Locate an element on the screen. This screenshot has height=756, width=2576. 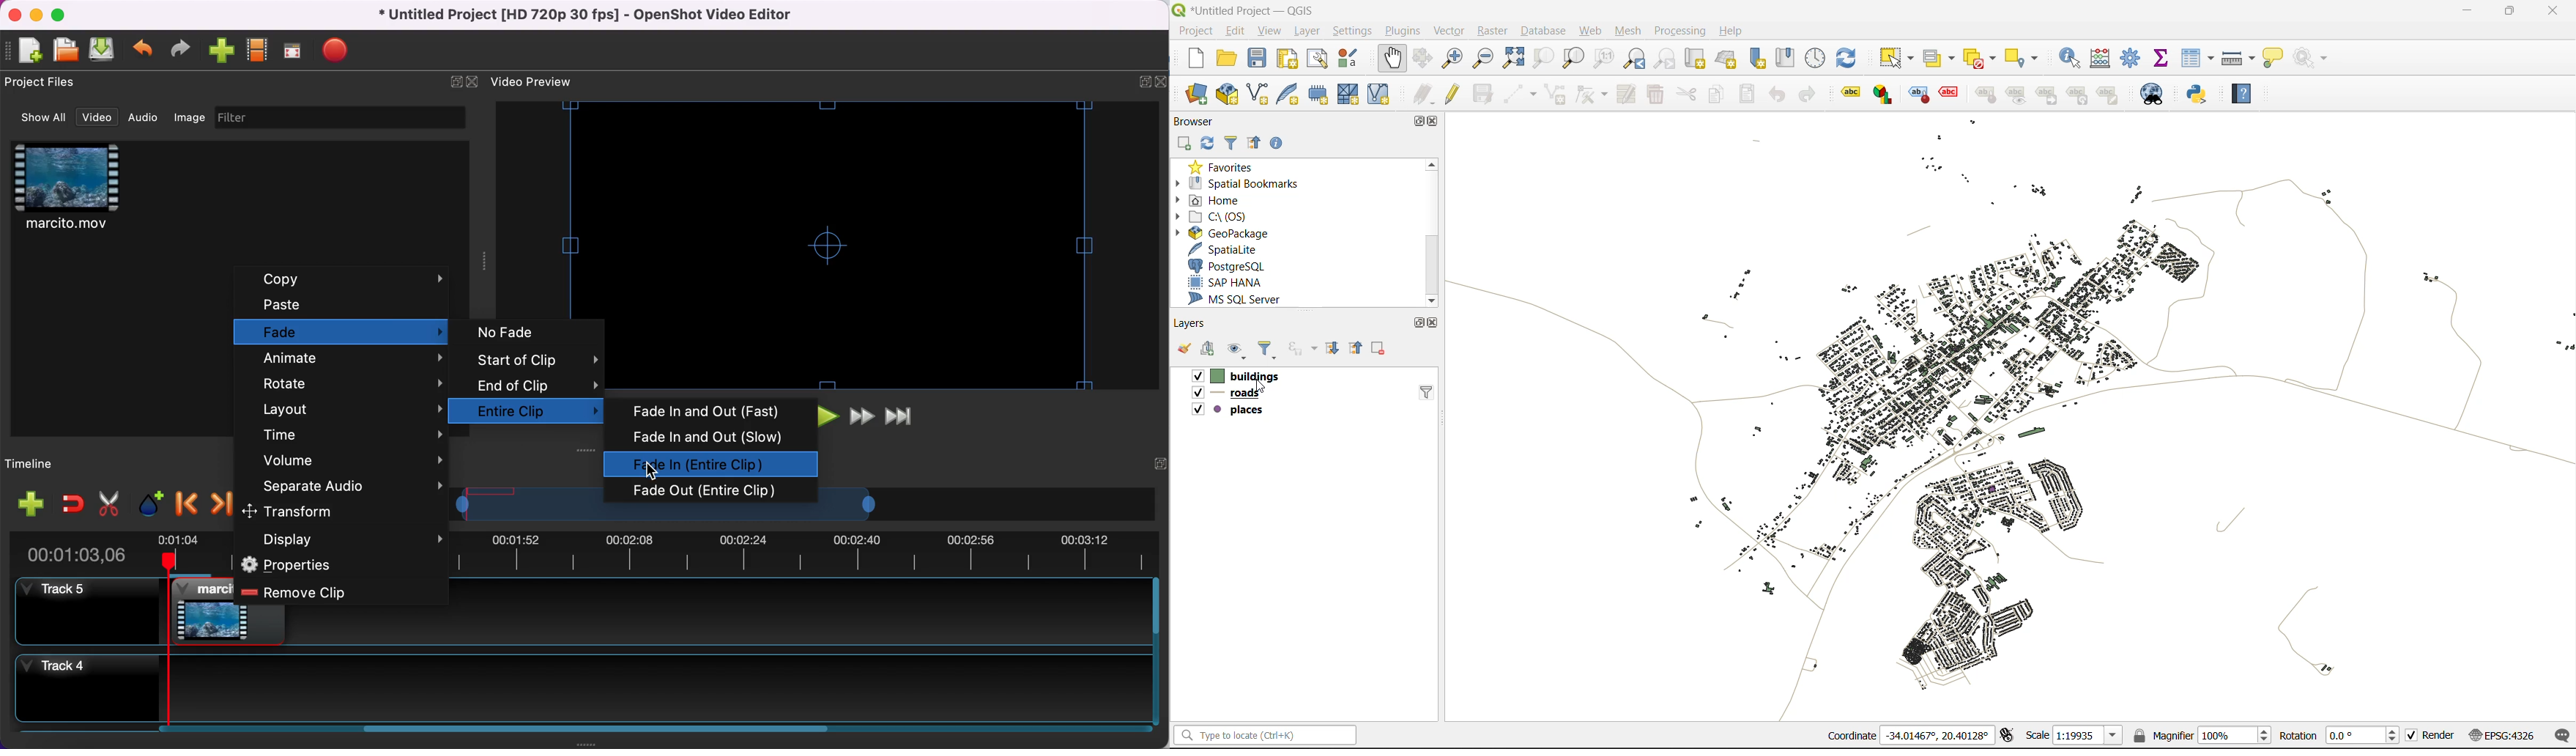
expand/hide is located at coordinates (1144, 470).